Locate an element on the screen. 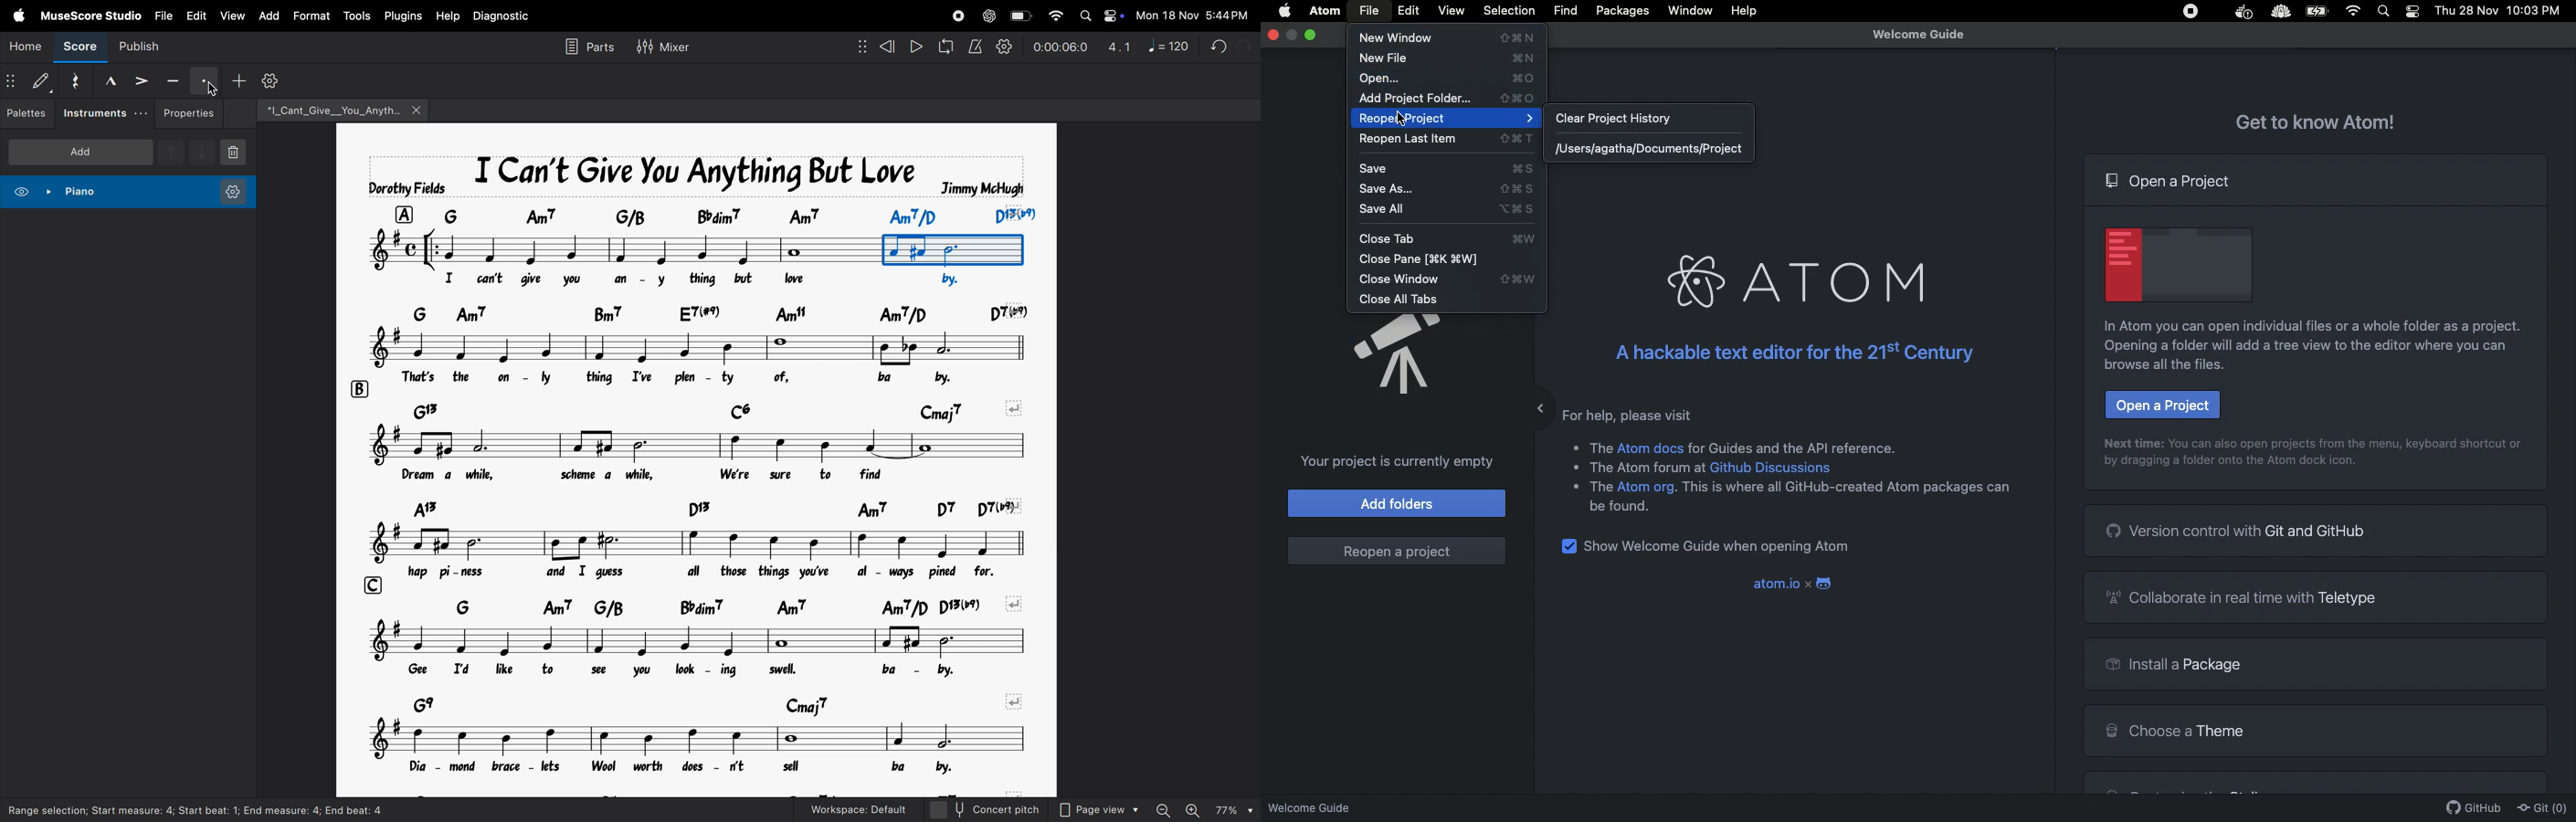 Image resolution: width=2576 pixels, height=840 pixels. row is located at coordinates (369, 585).